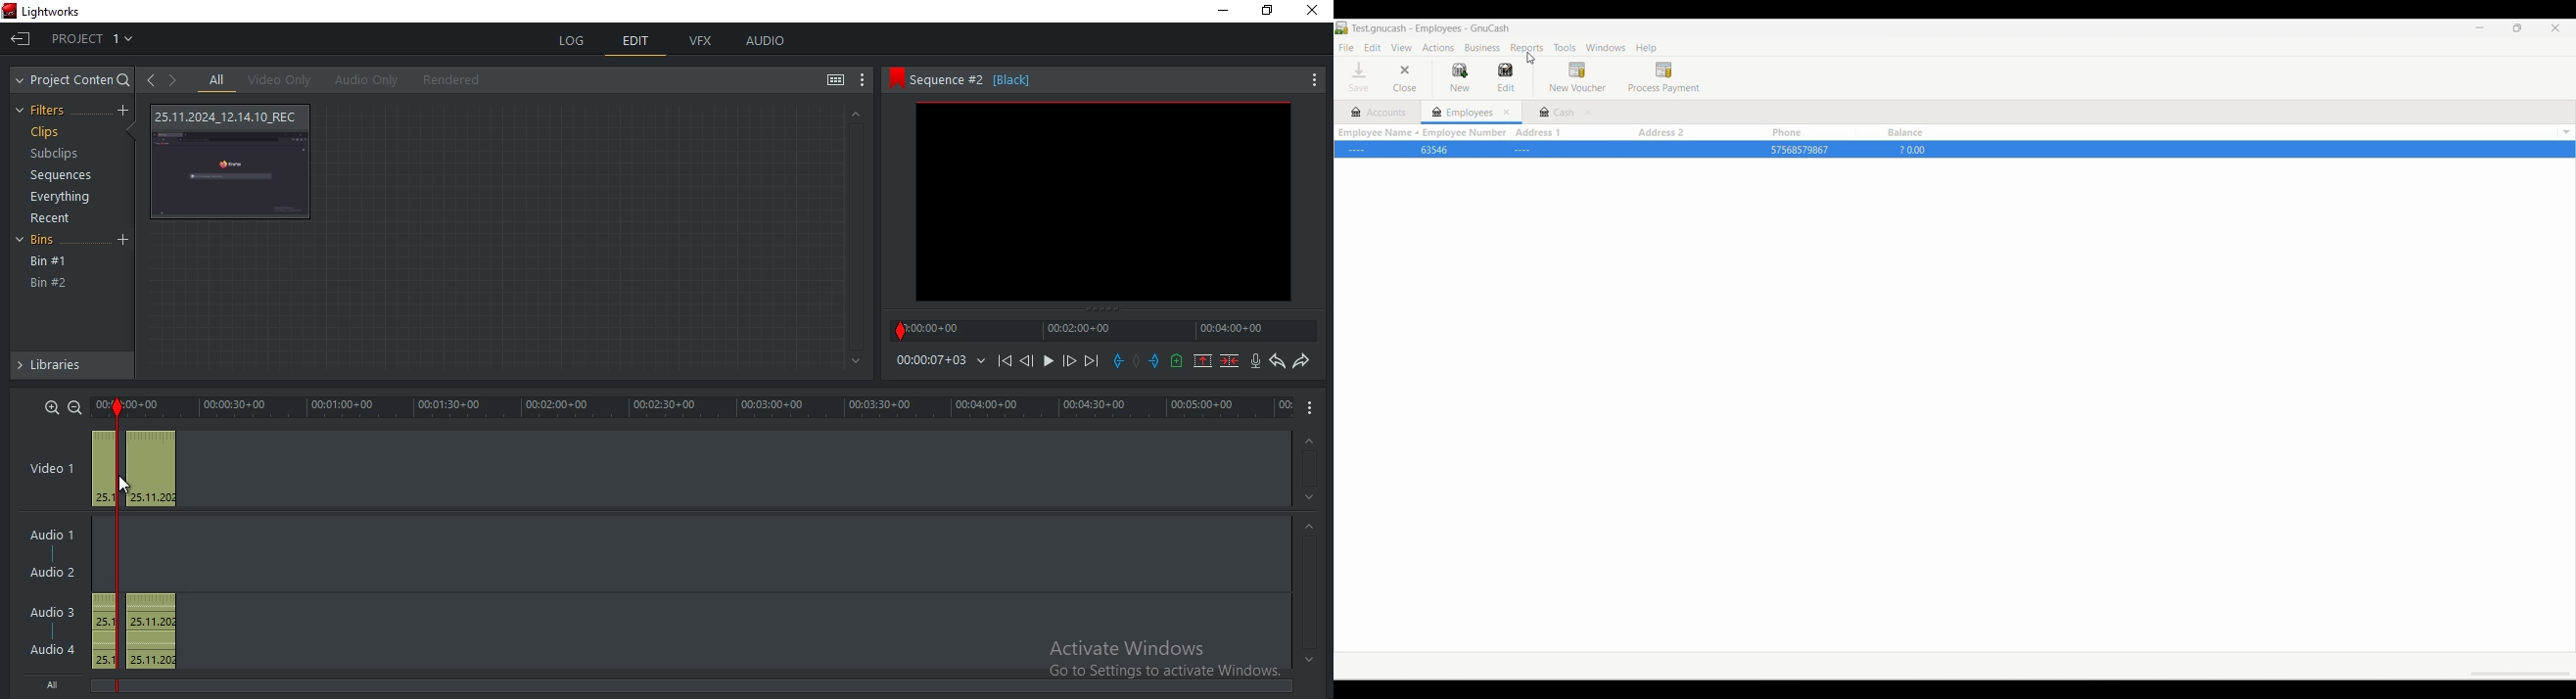  Describe the element at coordinates (1905, 132) in the screenshot. I see `Balance column` at that location.